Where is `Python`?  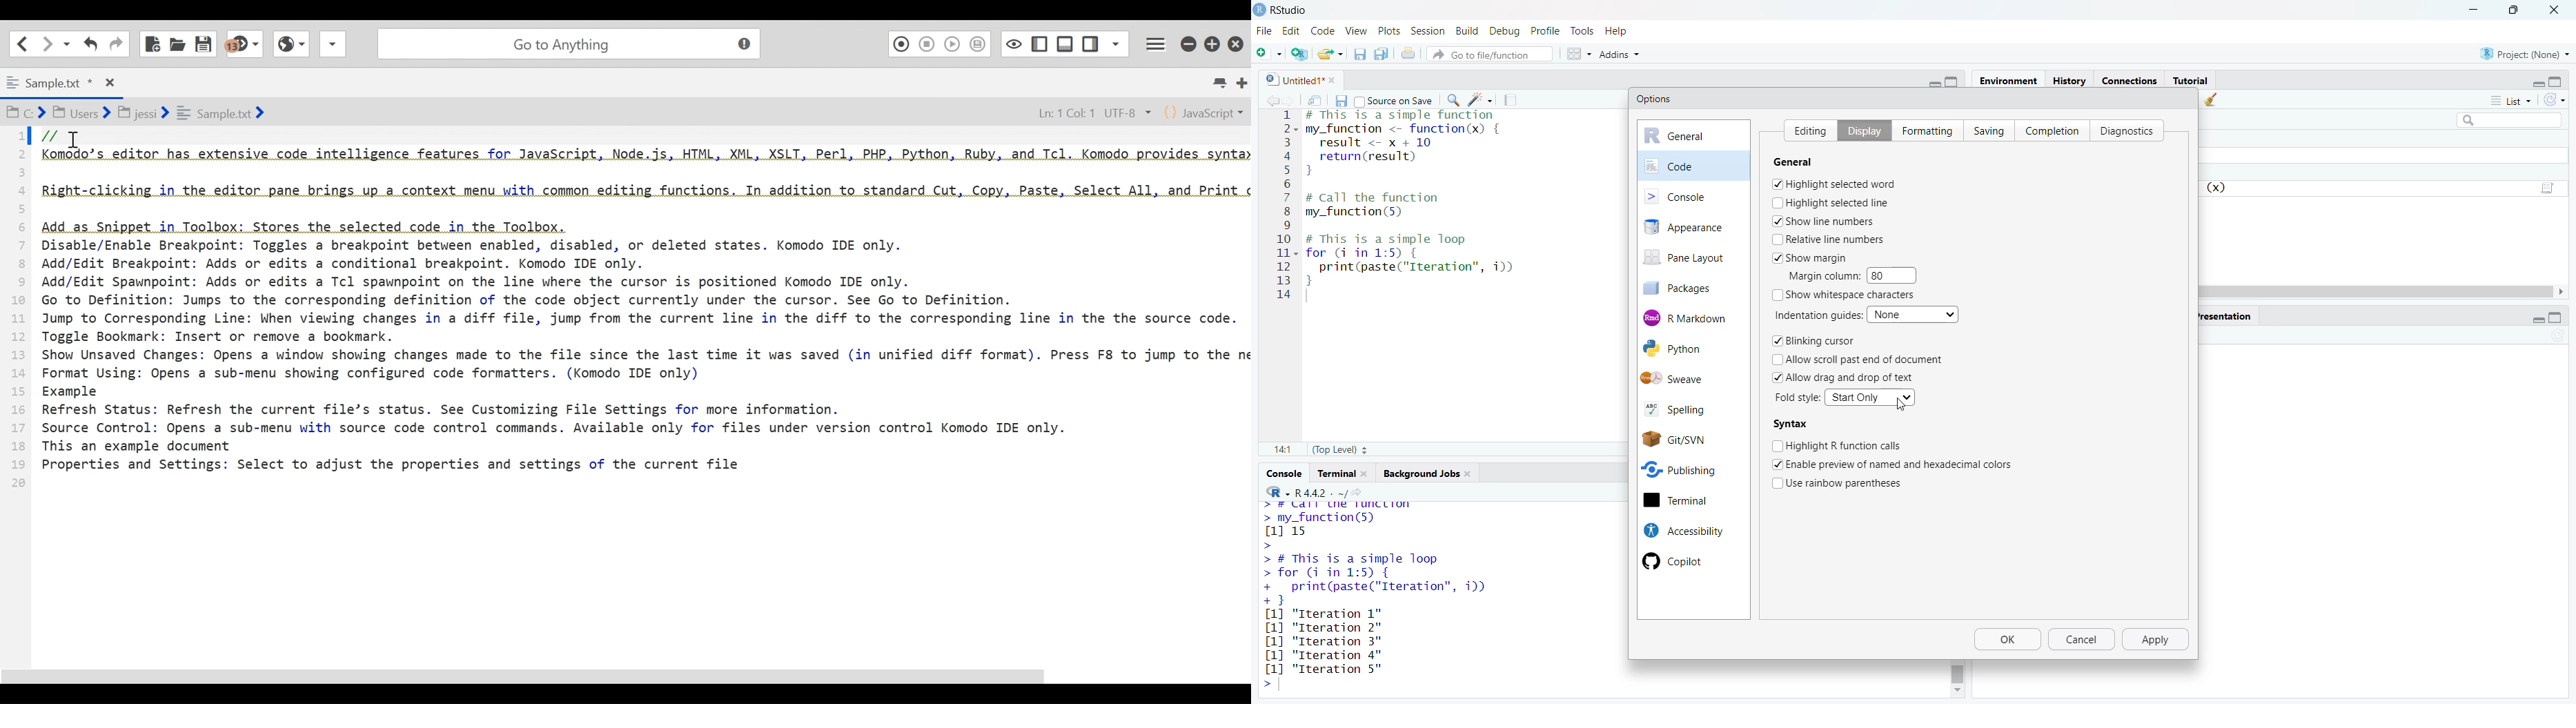
Python is located at coordinates (1689, 349).